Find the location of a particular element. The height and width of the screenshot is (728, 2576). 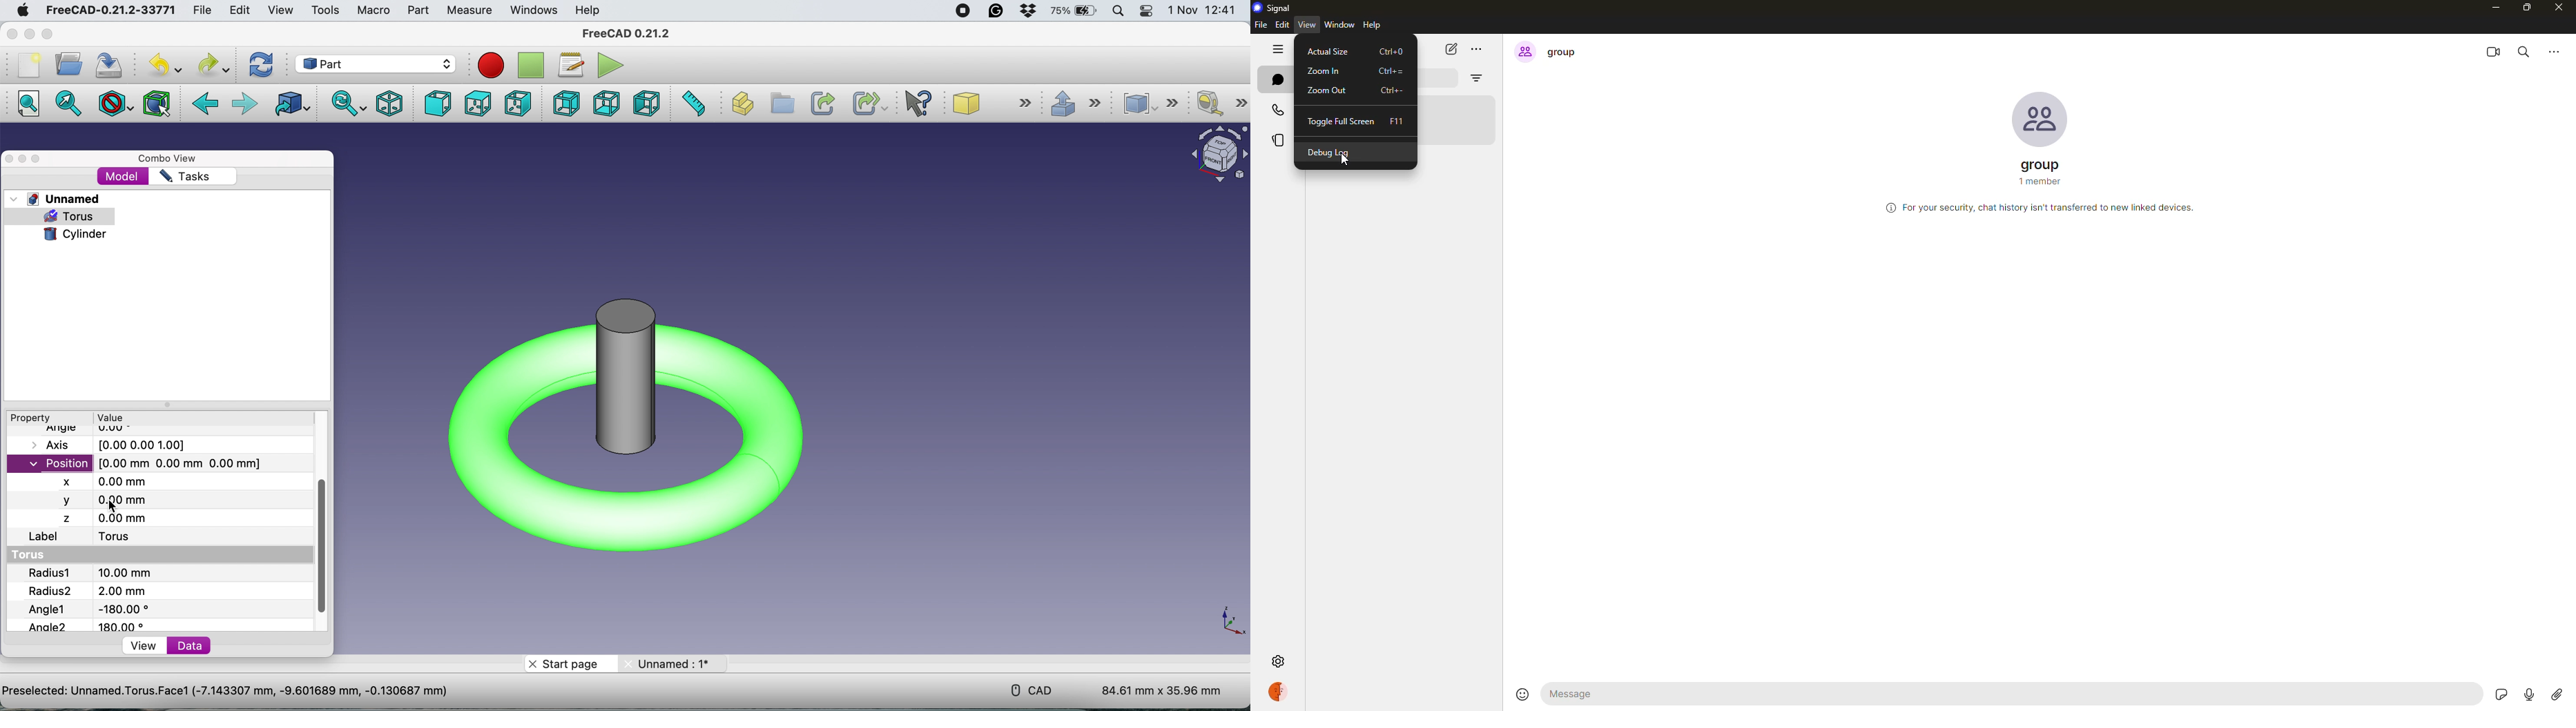

view is located at coordinates (1305, 24).